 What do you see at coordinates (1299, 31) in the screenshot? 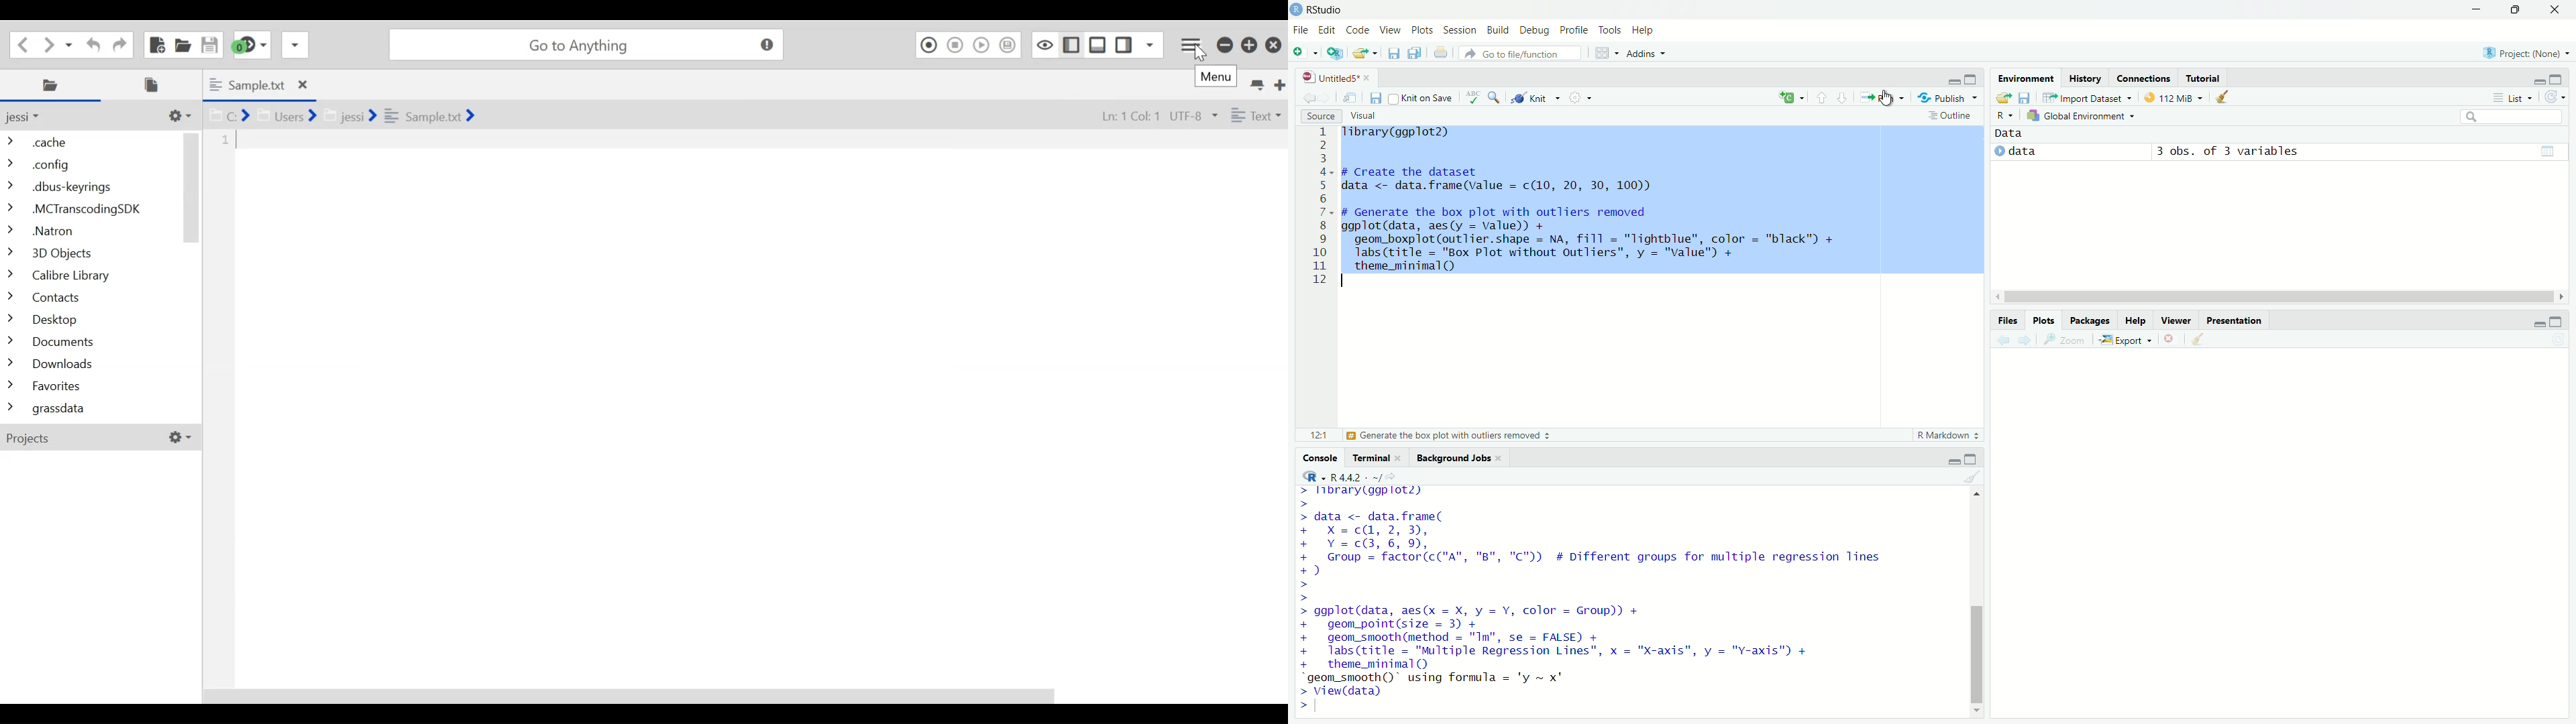
I see `File` at bounding box center [1299, 31].